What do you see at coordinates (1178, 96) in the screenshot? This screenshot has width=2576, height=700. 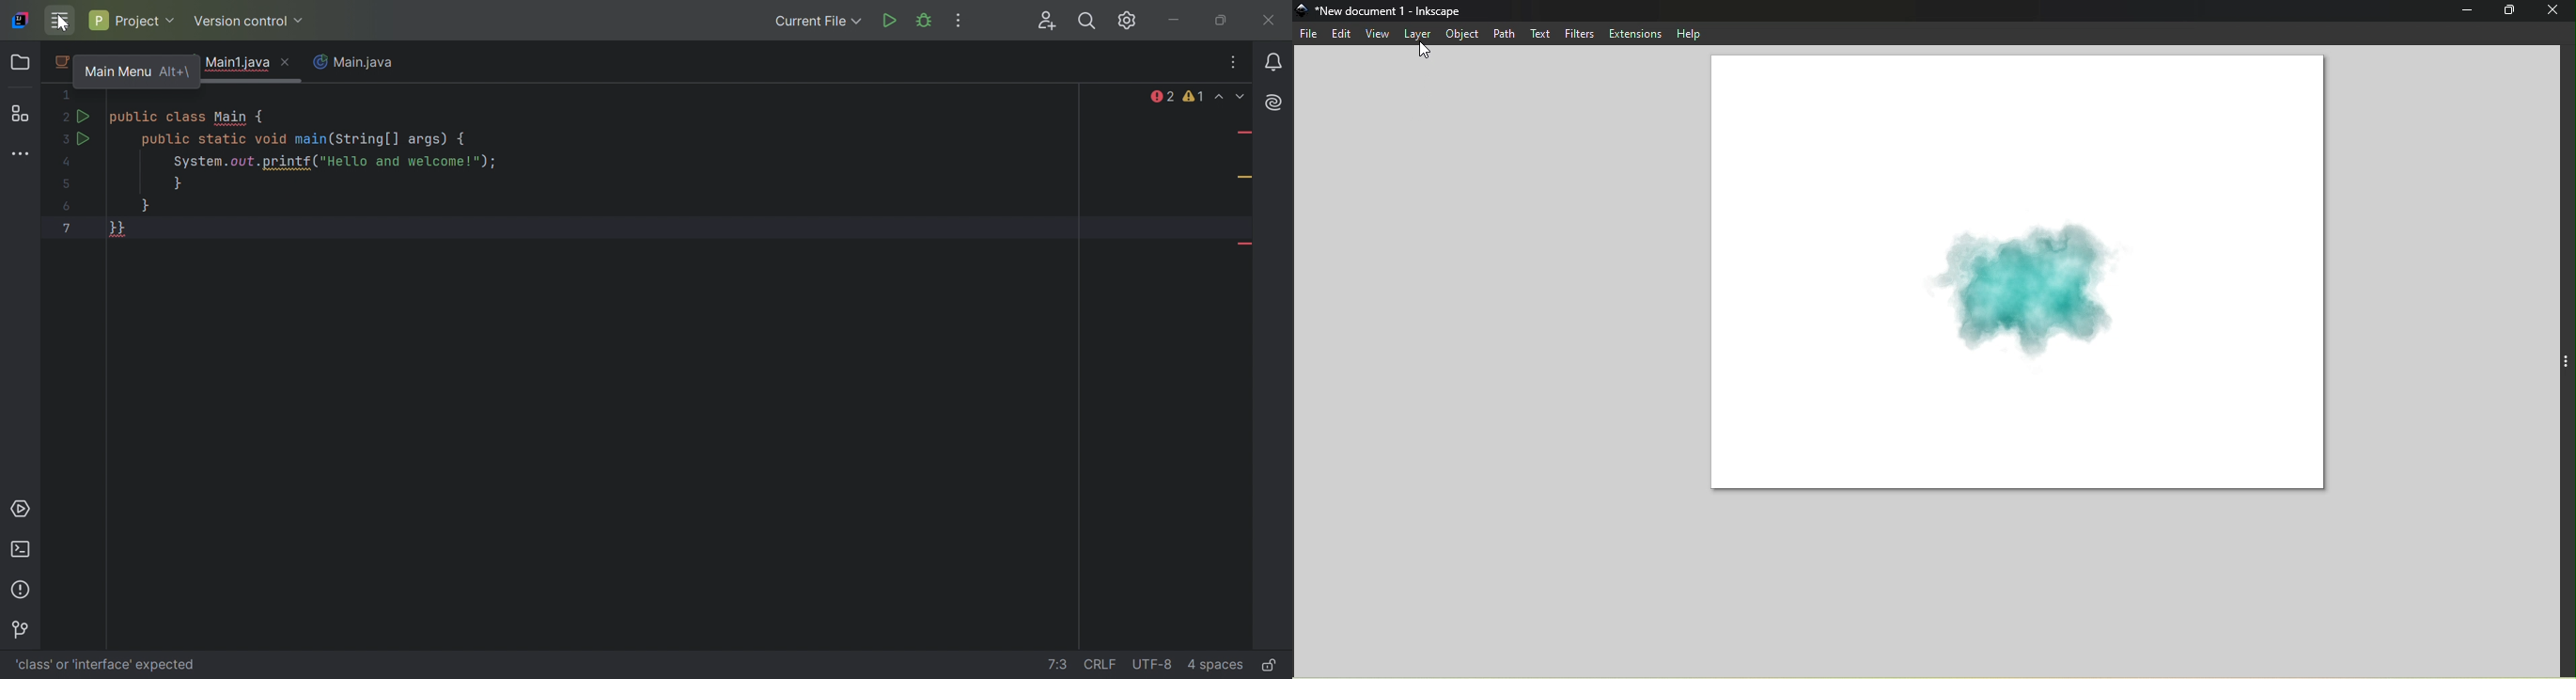 I see `2 errors, 1 warnings` at bounding box center [1178, 96].